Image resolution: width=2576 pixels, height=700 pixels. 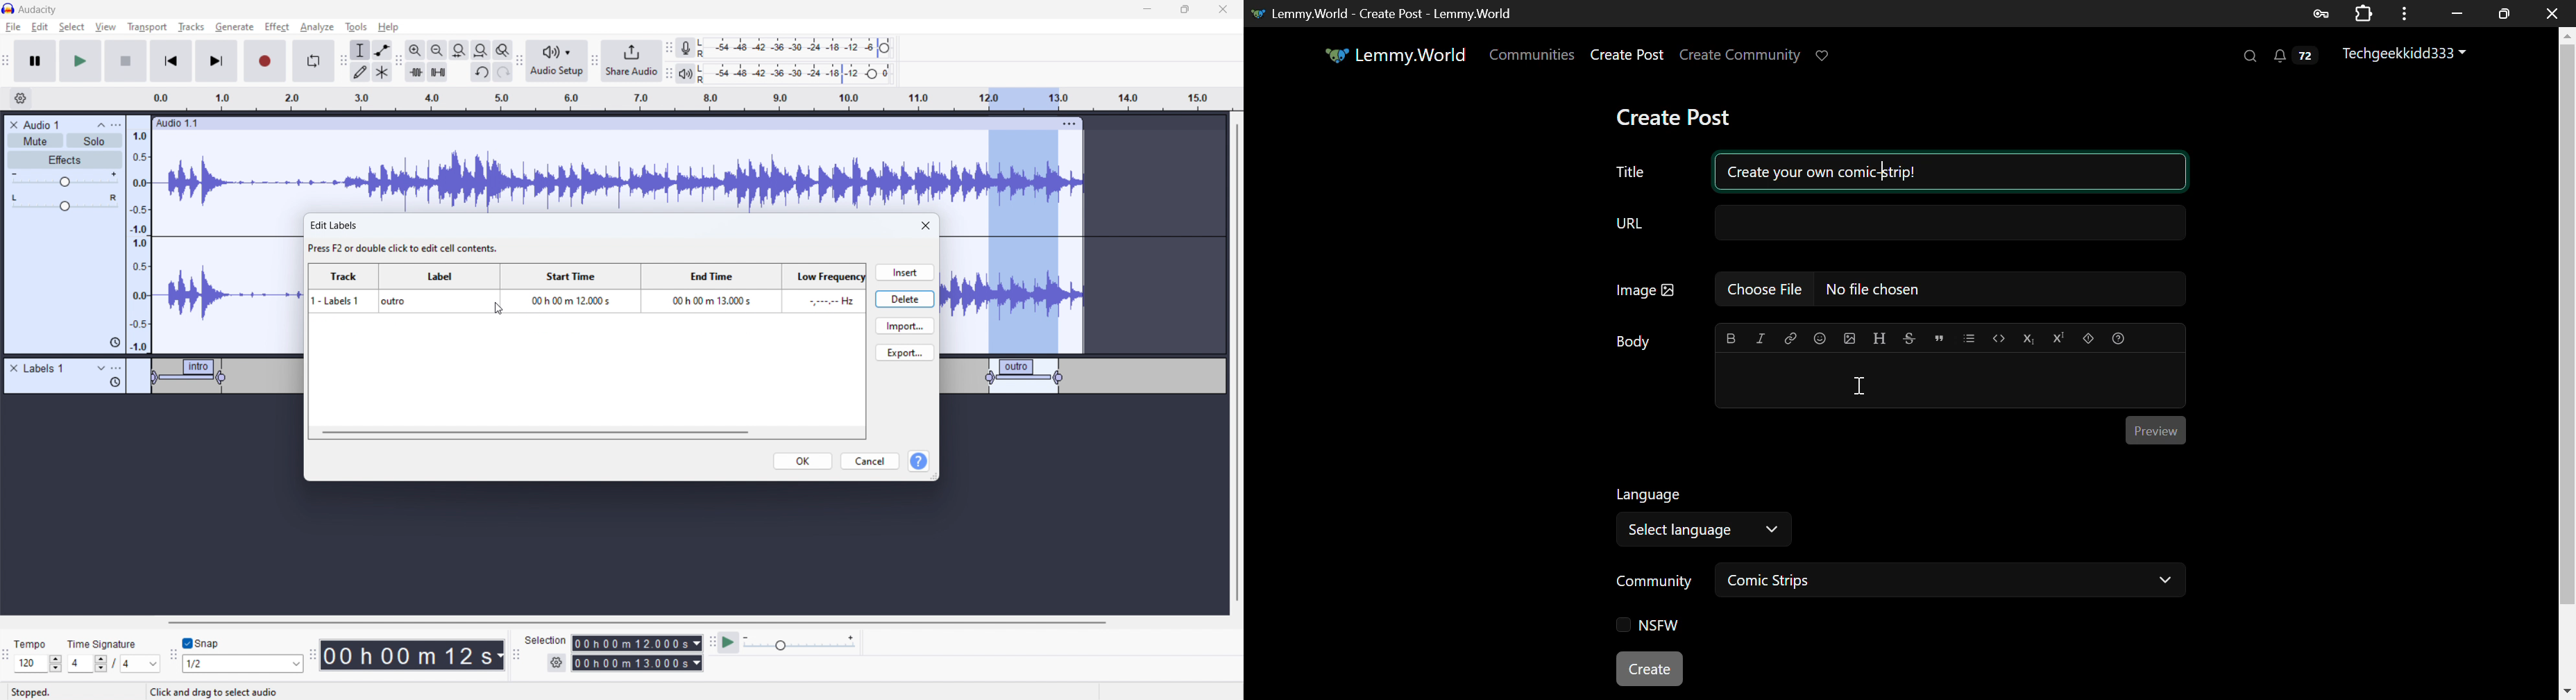 What do you see at coordinates (1908, 338) in the screenshot?
I see `Strikethrough` at bounding box center [1908, 338].